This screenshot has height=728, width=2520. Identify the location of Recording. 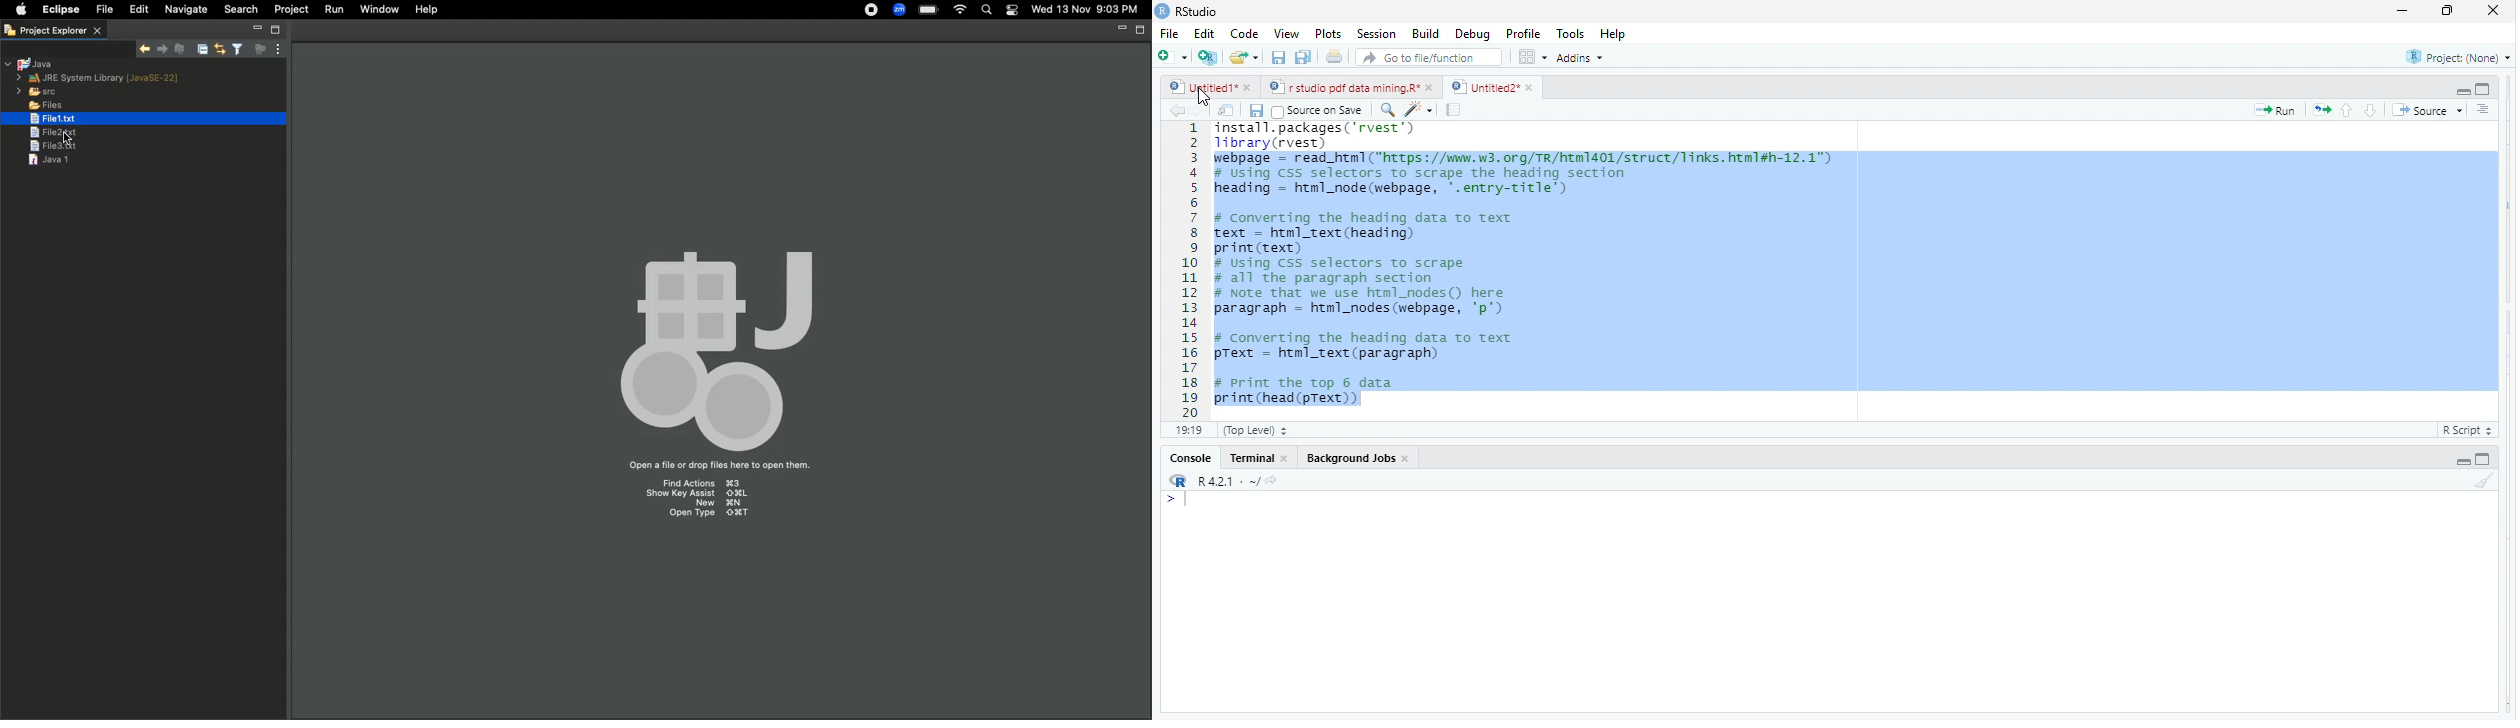
(867, 12).